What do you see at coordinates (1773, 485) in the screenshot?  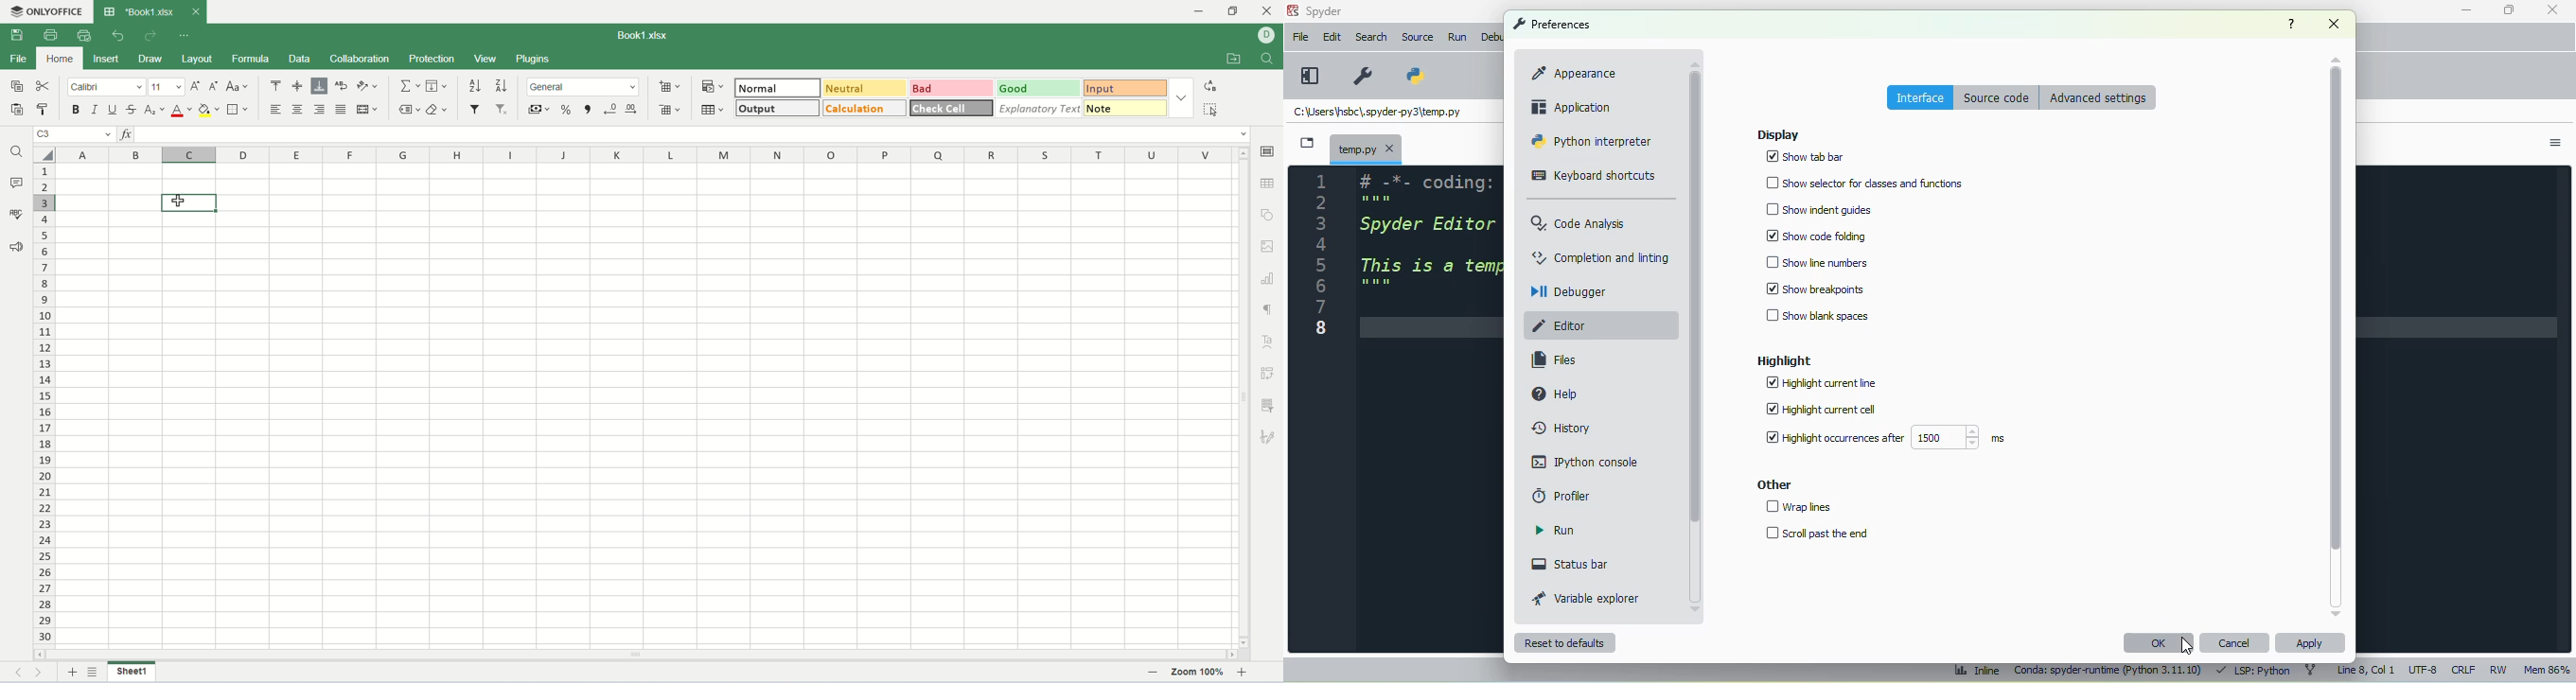 I see `other` at bounding box center [1773, 485].